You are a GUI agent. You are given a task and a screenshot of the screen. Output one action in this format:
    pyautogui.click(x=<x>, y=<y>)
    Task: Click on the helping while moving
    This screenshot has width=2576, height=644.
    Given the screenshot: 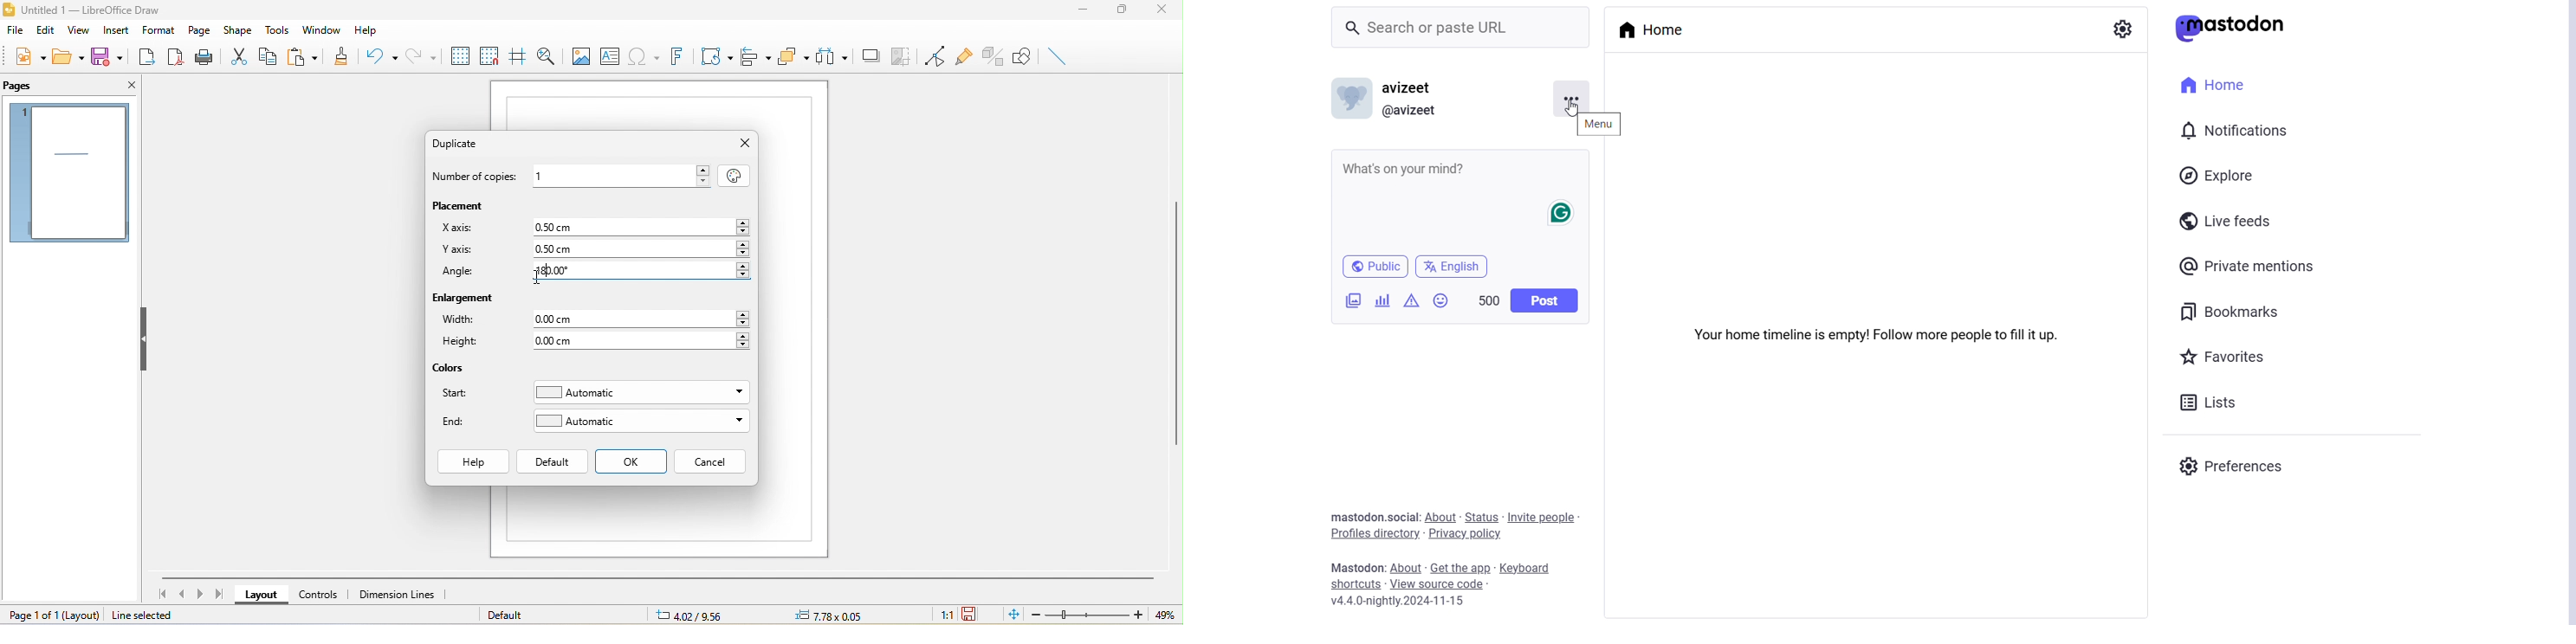 What is the action you would take?
    pyautogui.click(x=516, y=53)
    